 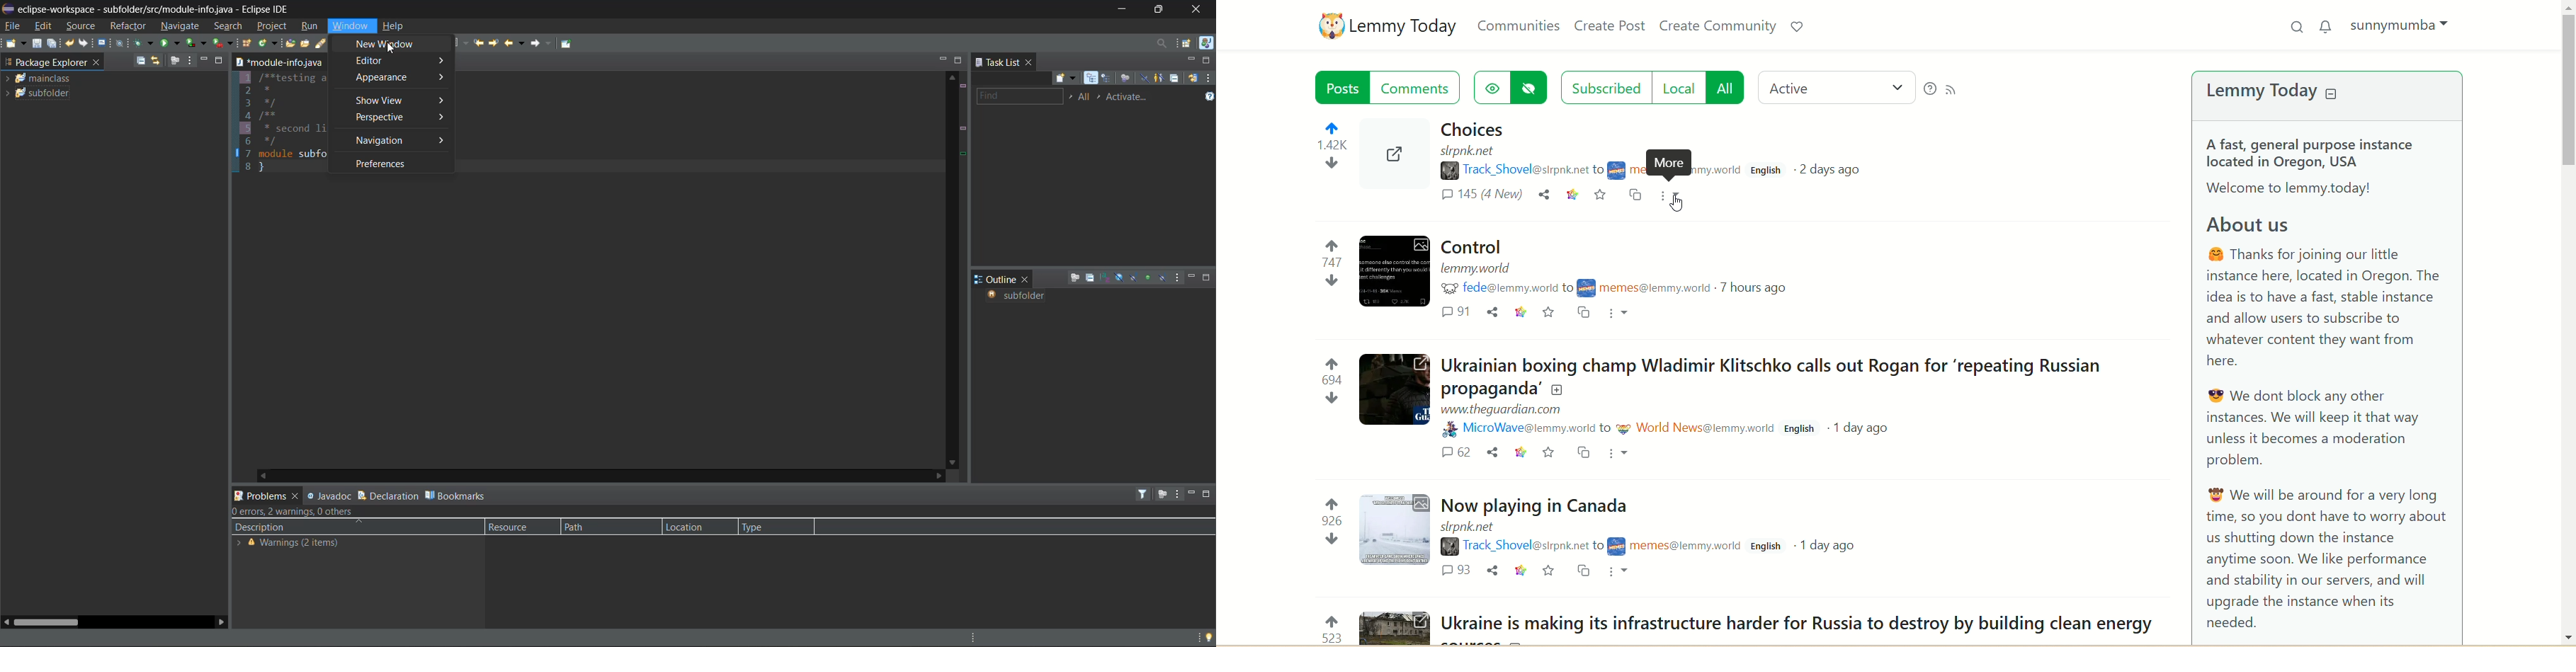 I want to click on Expand the post with image details, so click(x=1396, y=530).